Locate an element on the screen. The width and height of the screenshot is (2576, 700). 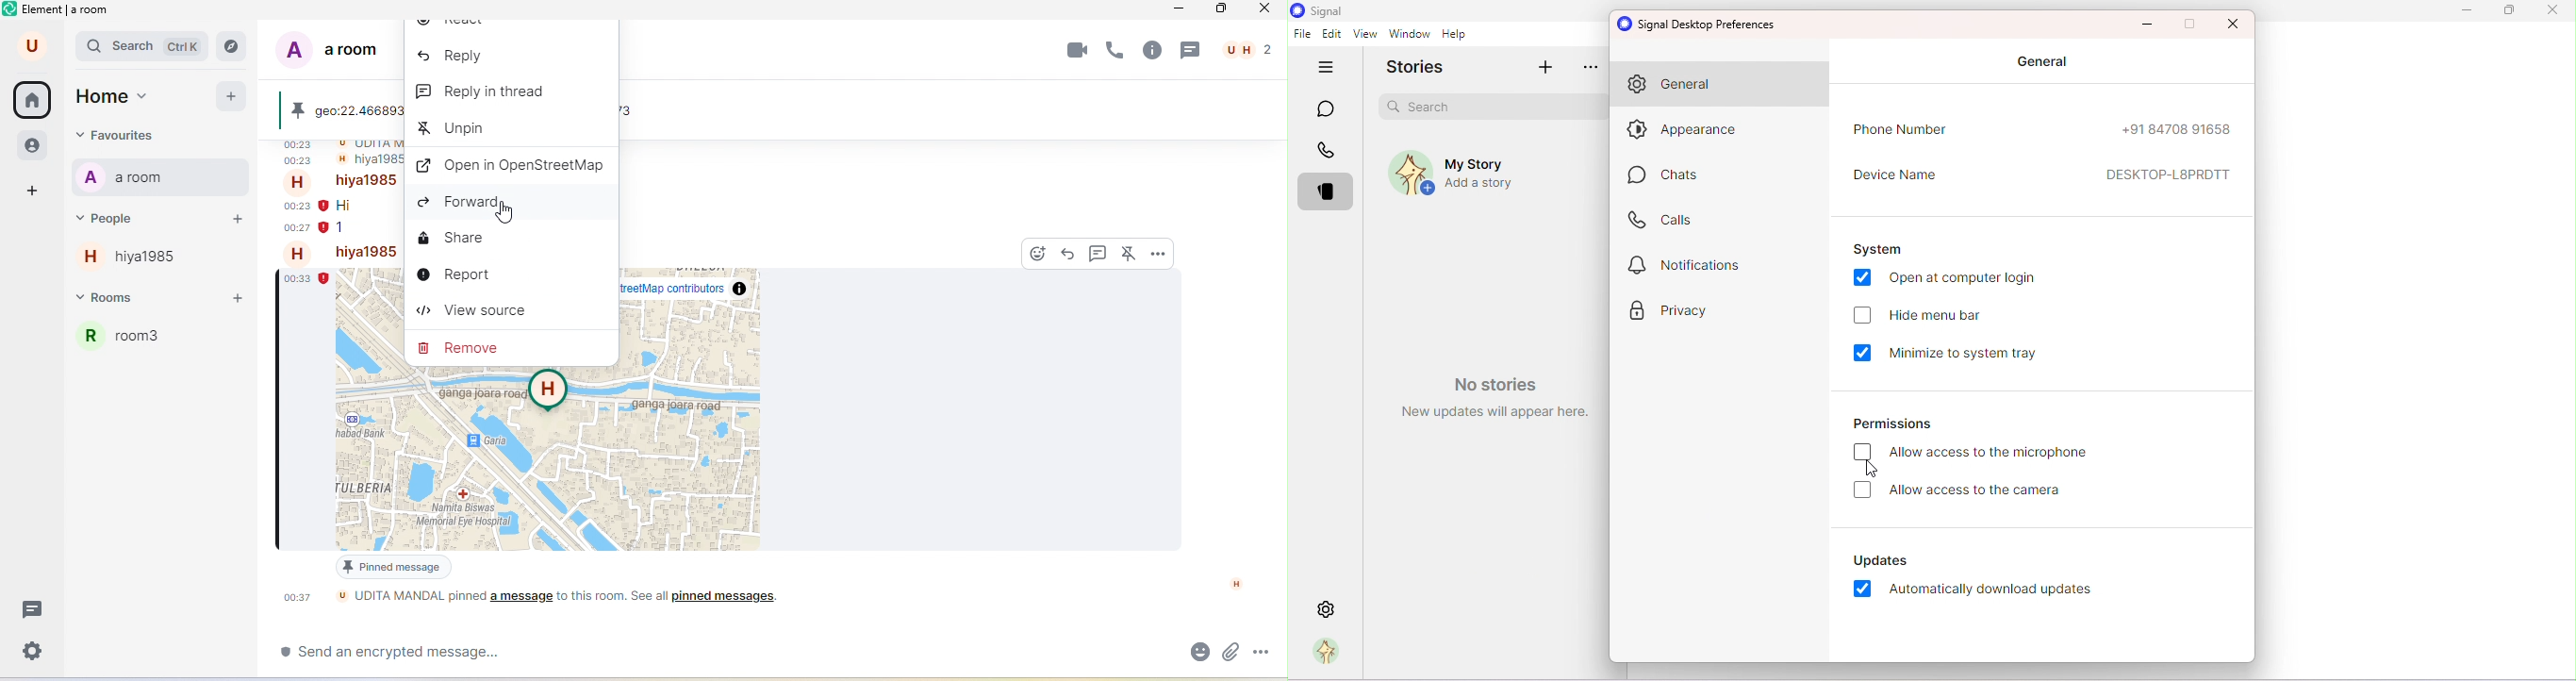
maximize is located at coordinates (1222, 9).